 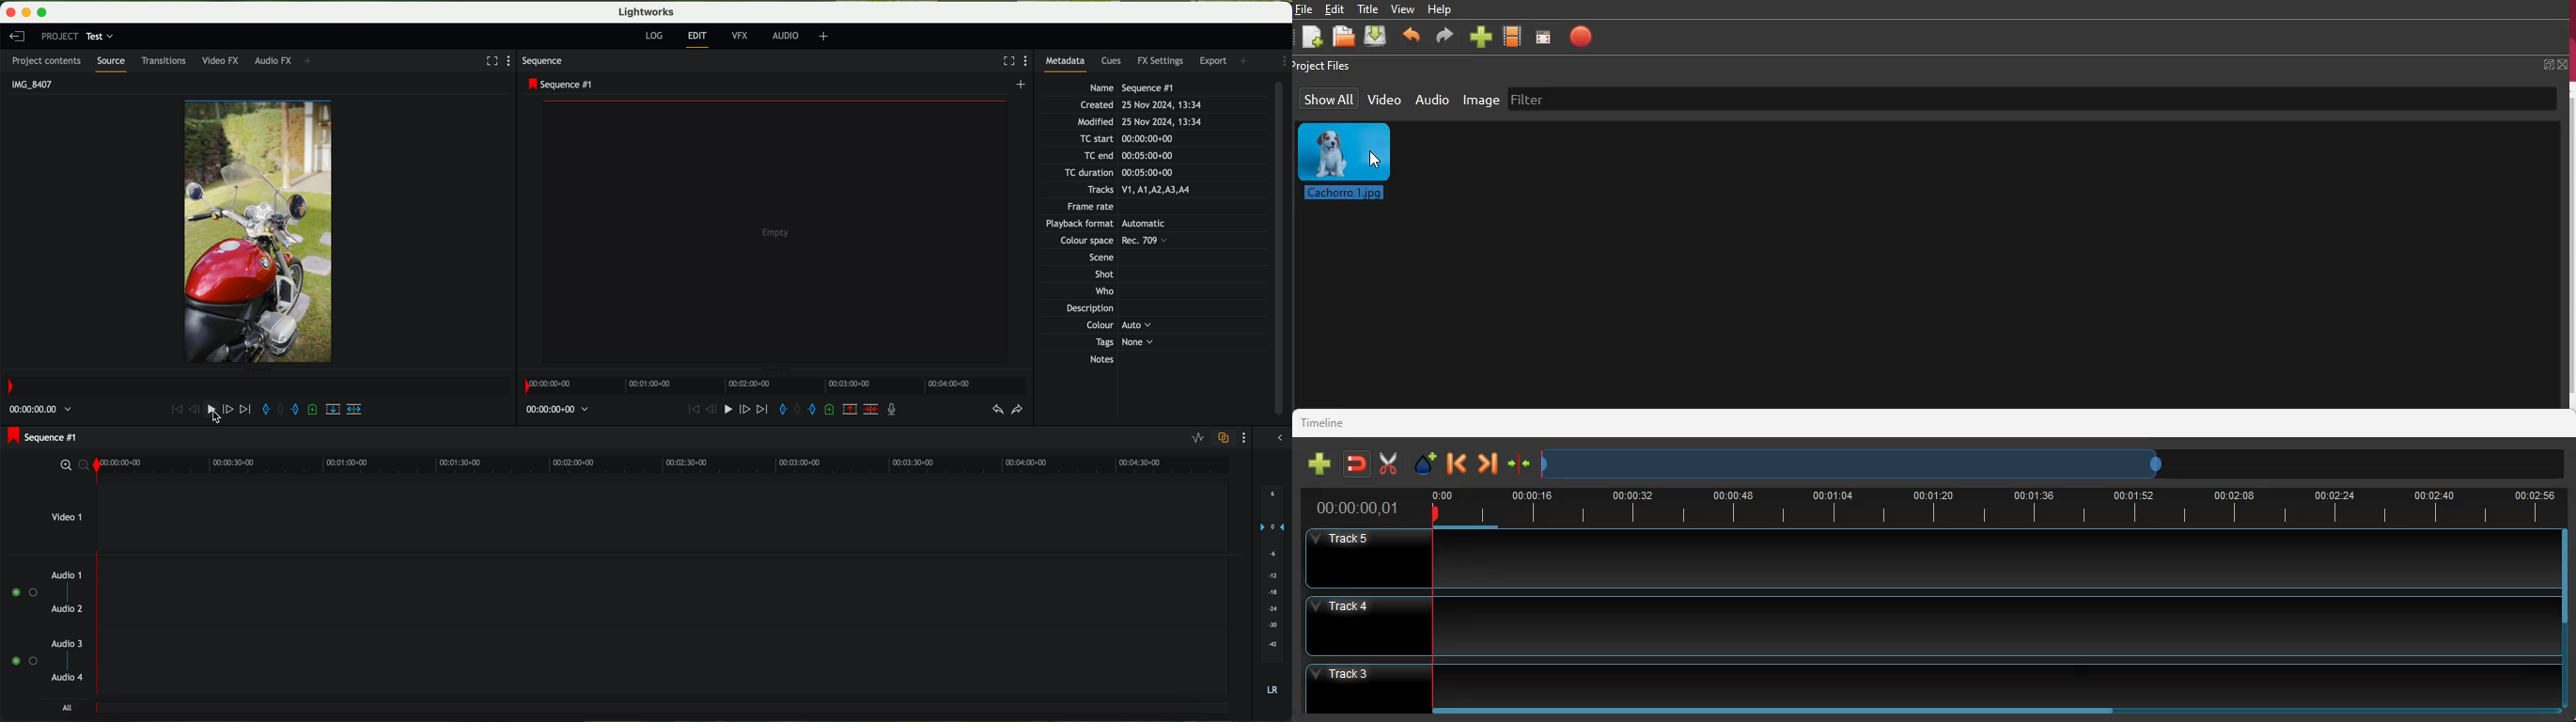 What do you see at coordinates (1920, 679) in the screenshot?
I see `track` at bounding box center [1920, 679].